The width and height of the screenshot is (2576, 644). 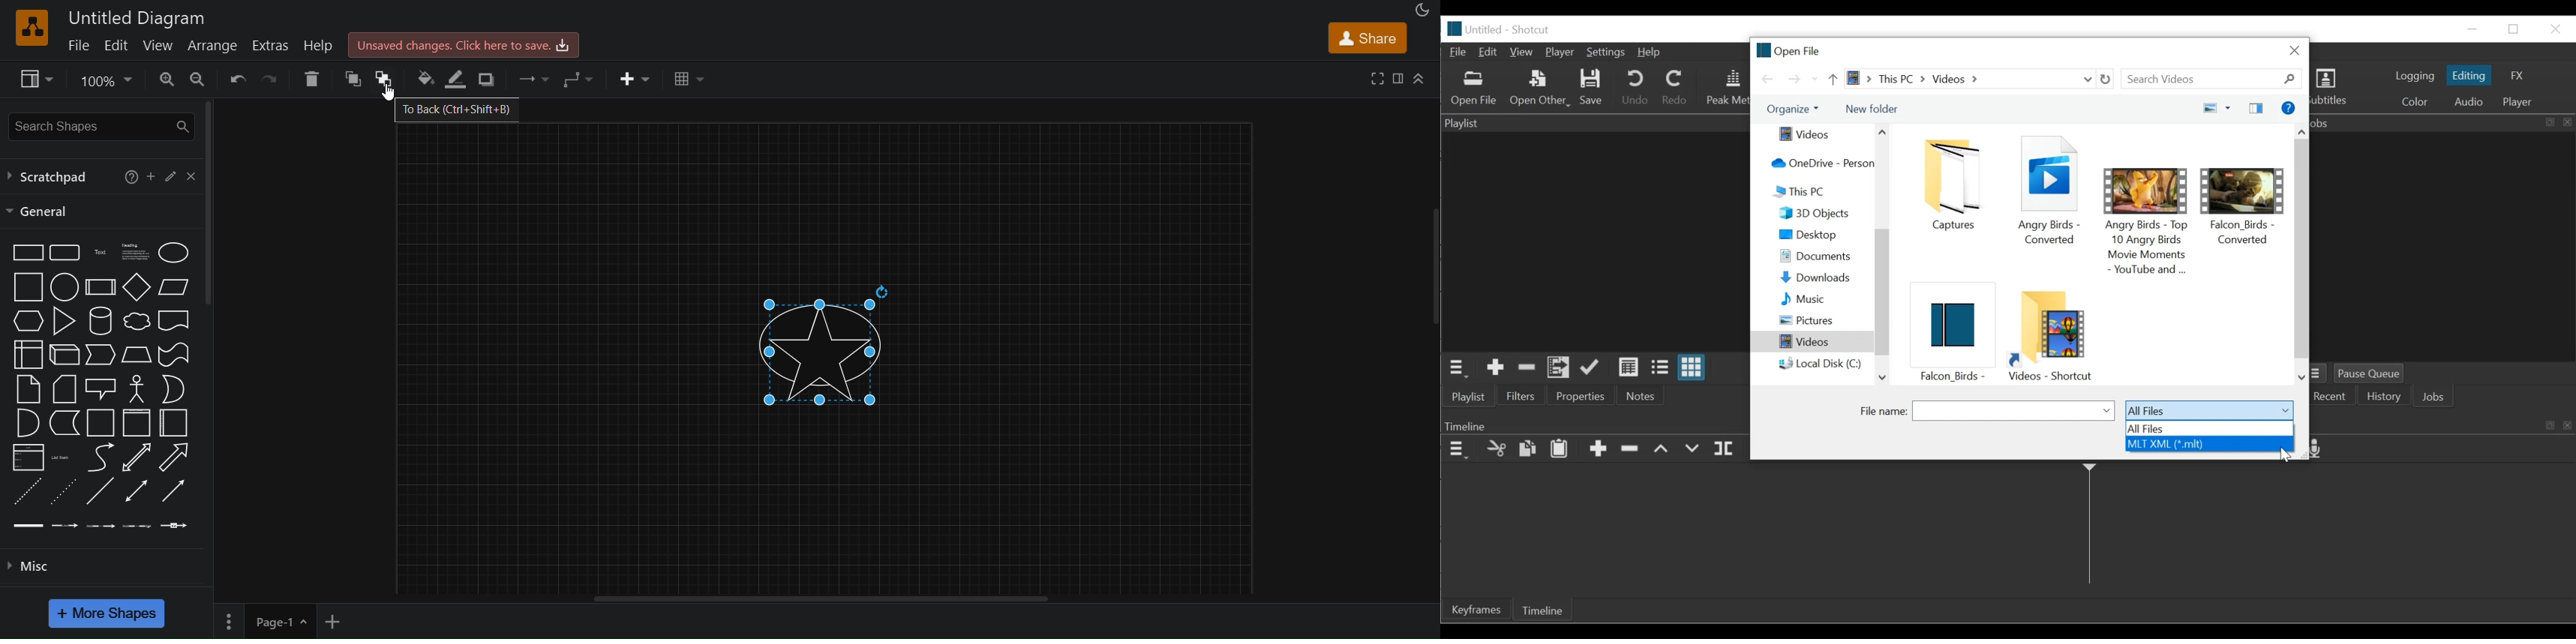 What do you see at coordinates (689, 79) in the screenshot?
I see `table` at bounding box center [689, 79].